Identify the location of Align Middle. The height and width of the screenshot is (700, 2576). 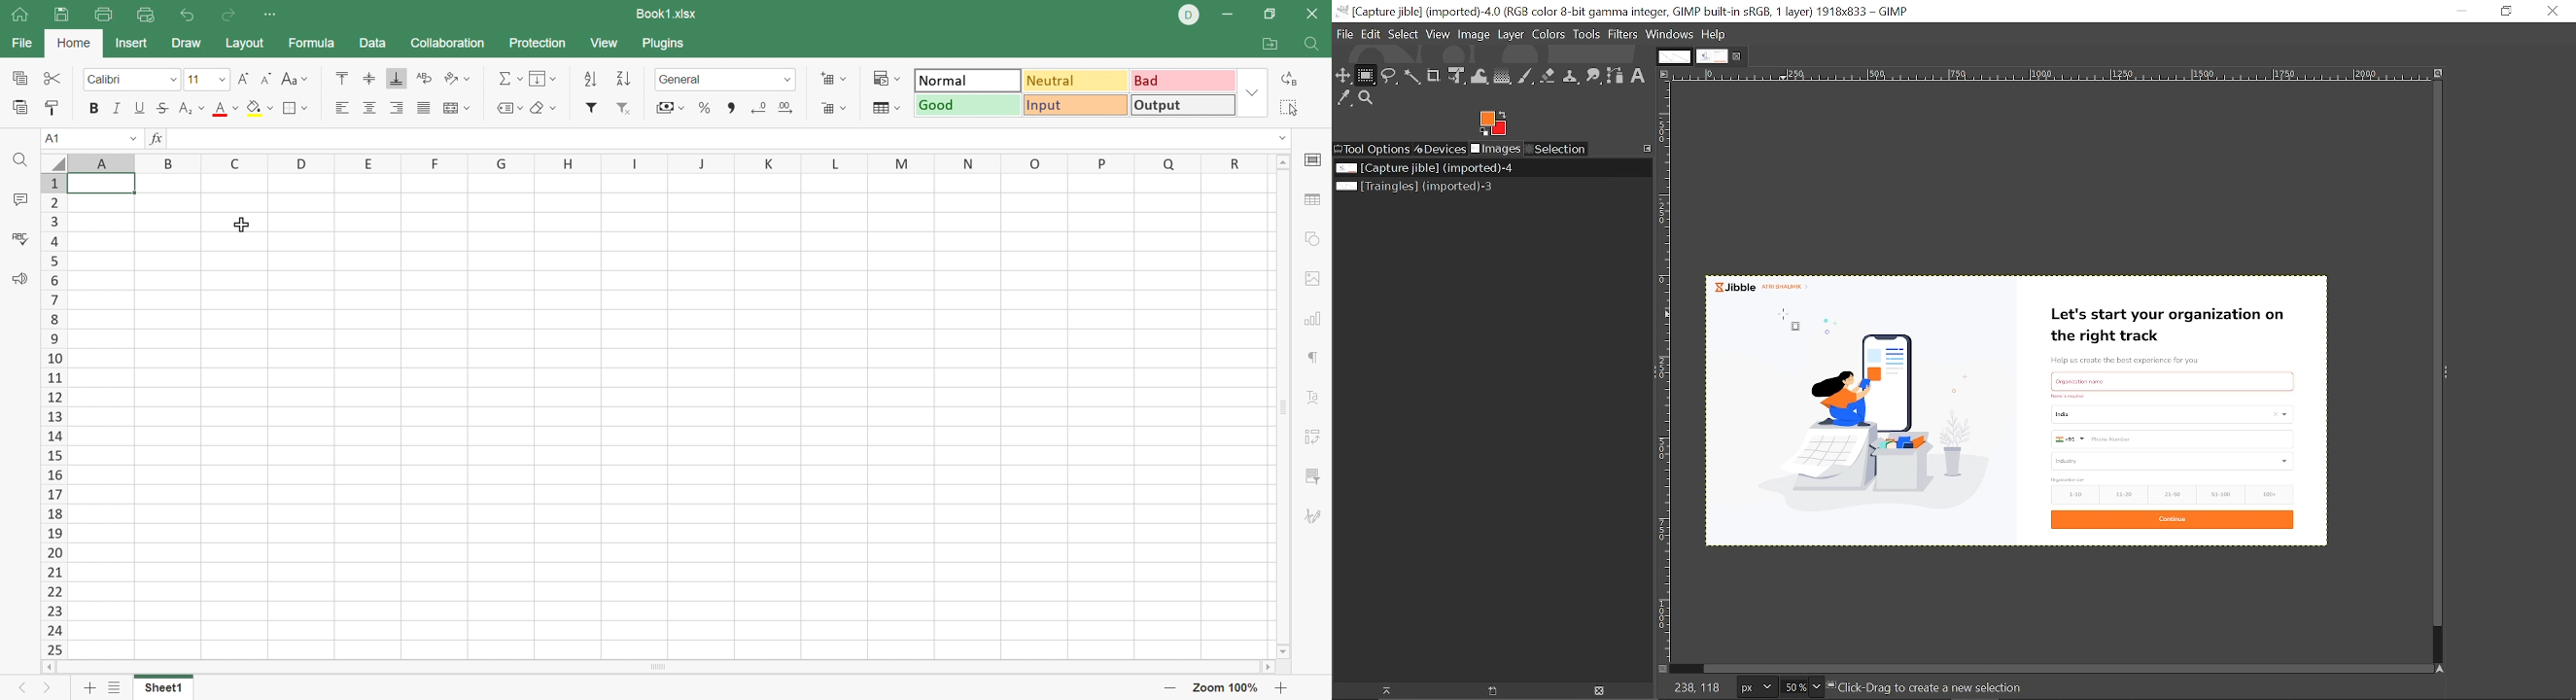
(370, 78).